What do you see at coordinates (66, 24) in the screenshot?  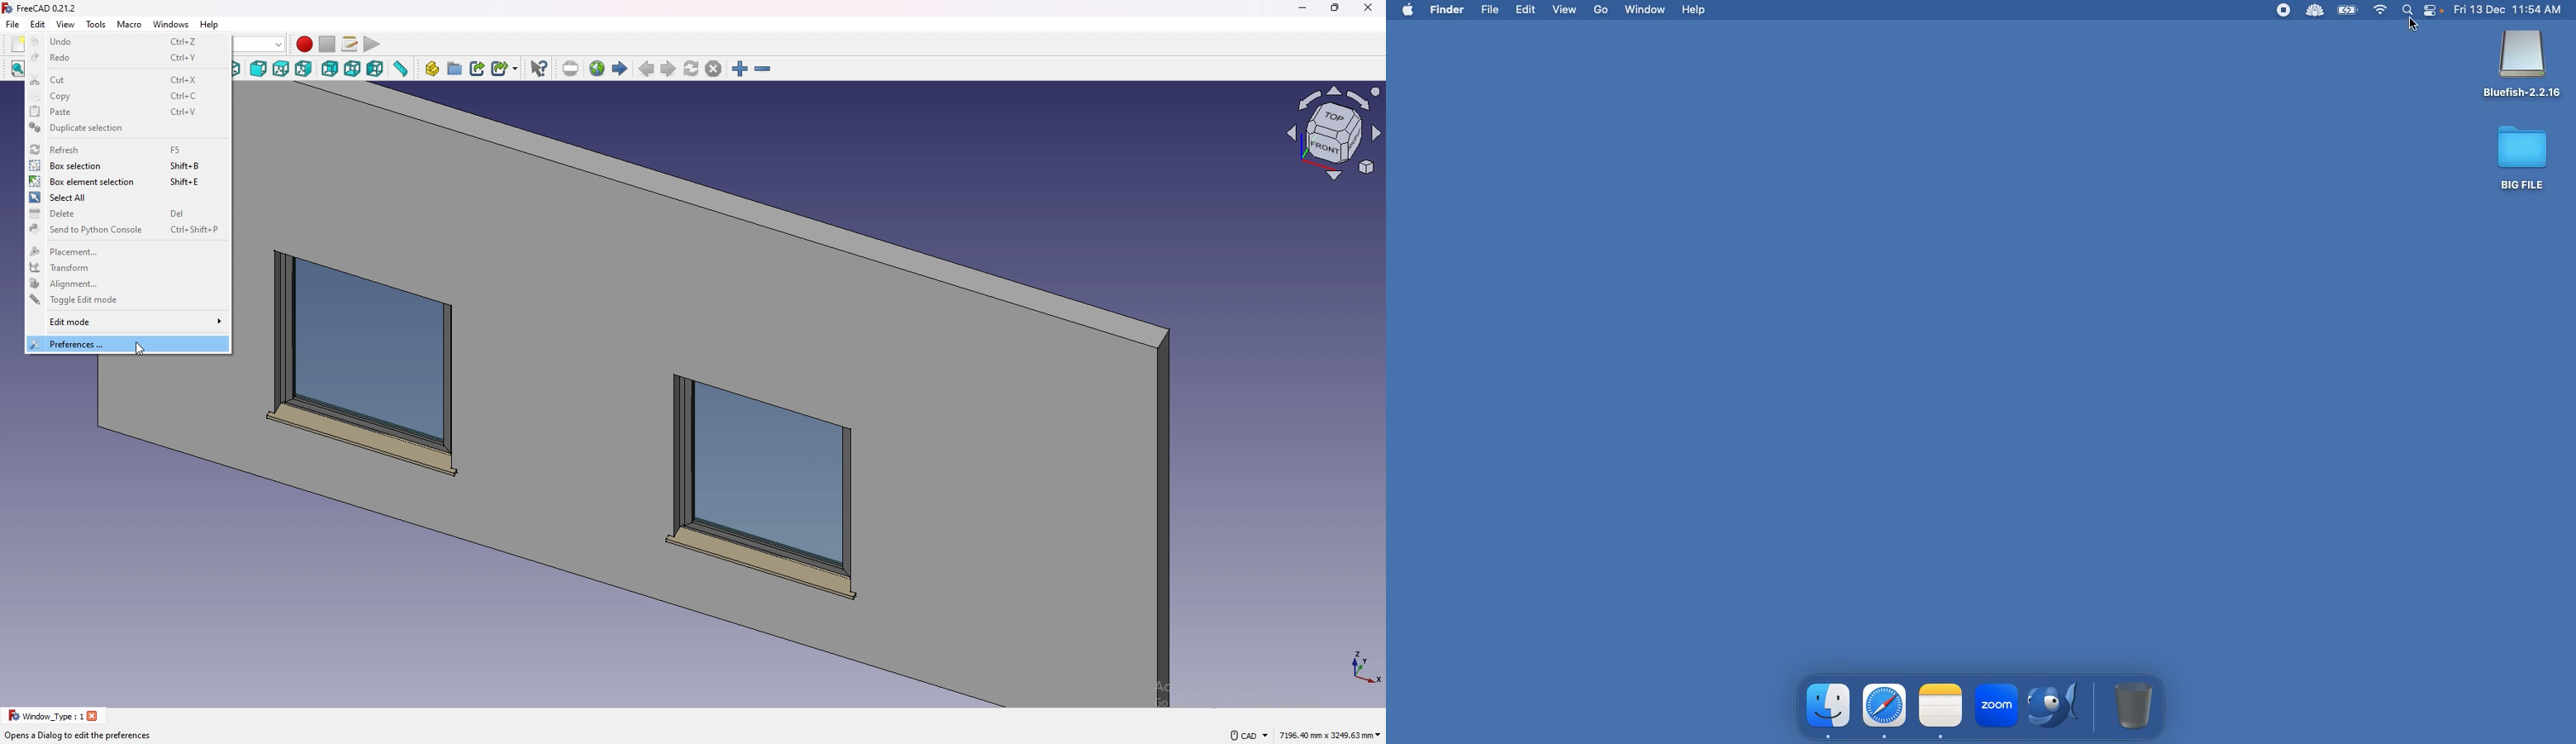 I see `view` at bounding box center [66, 24].